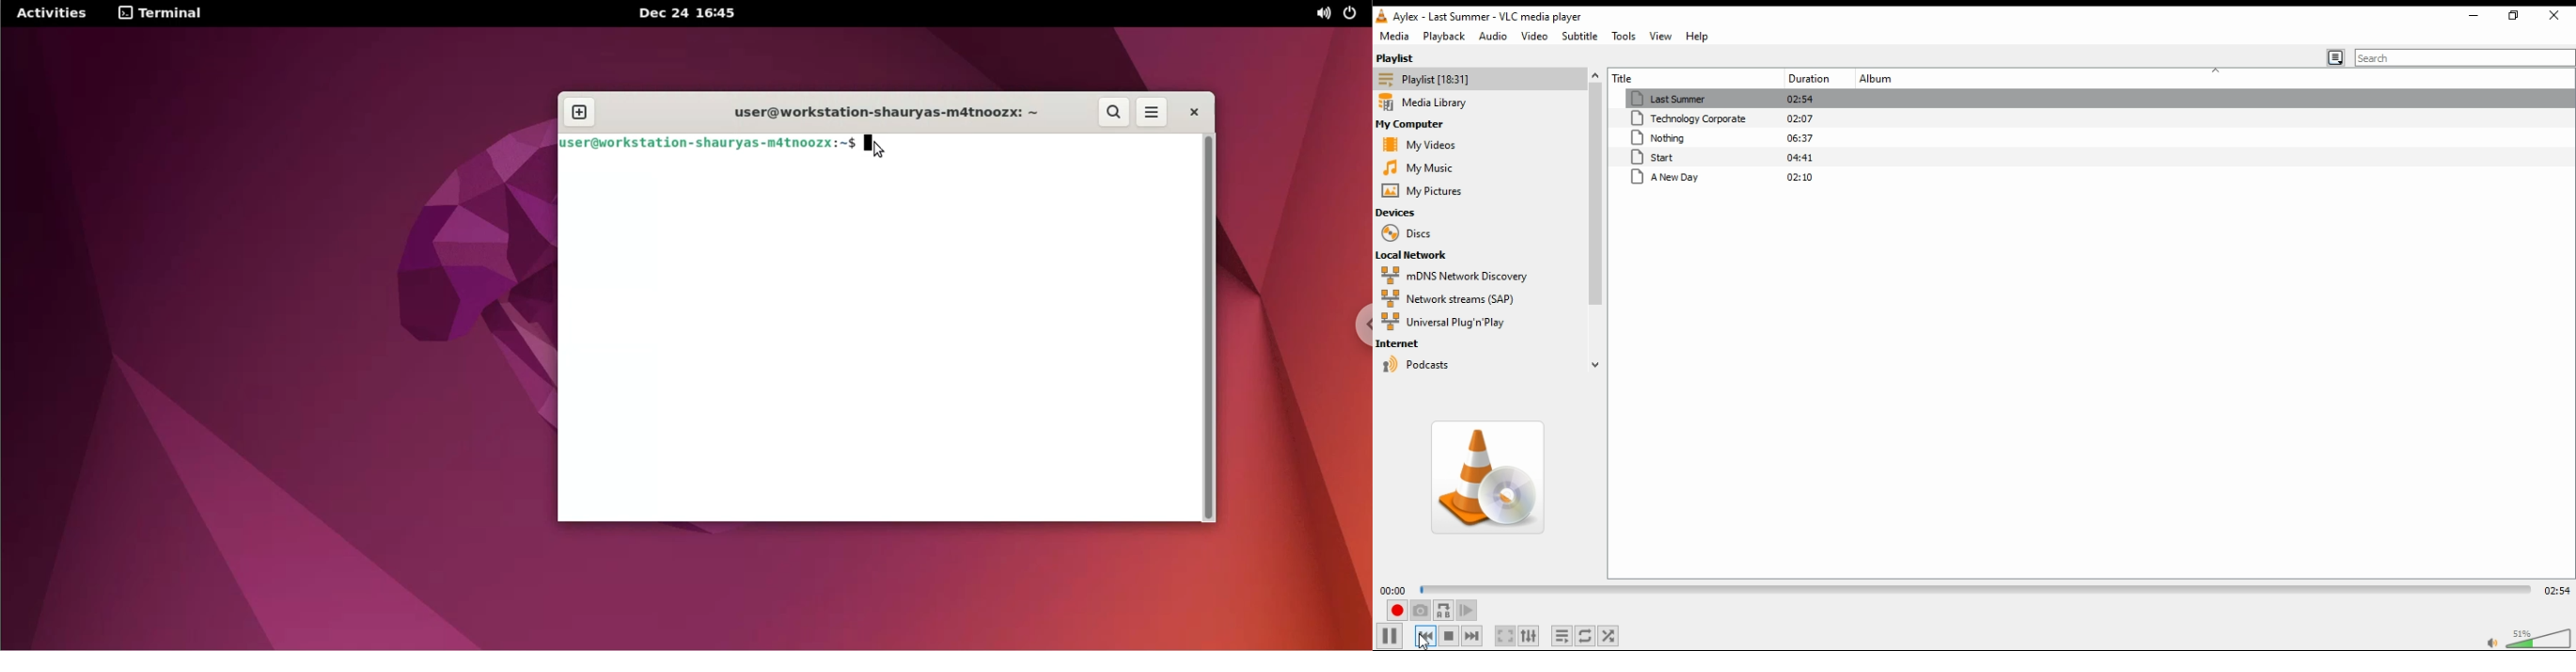 This screenshot has width=2576, height=672. What do you see at coordinates (1427, 79) in the screenshot?
I see `playlist [18:30]` at bounding box center [1427, 79].